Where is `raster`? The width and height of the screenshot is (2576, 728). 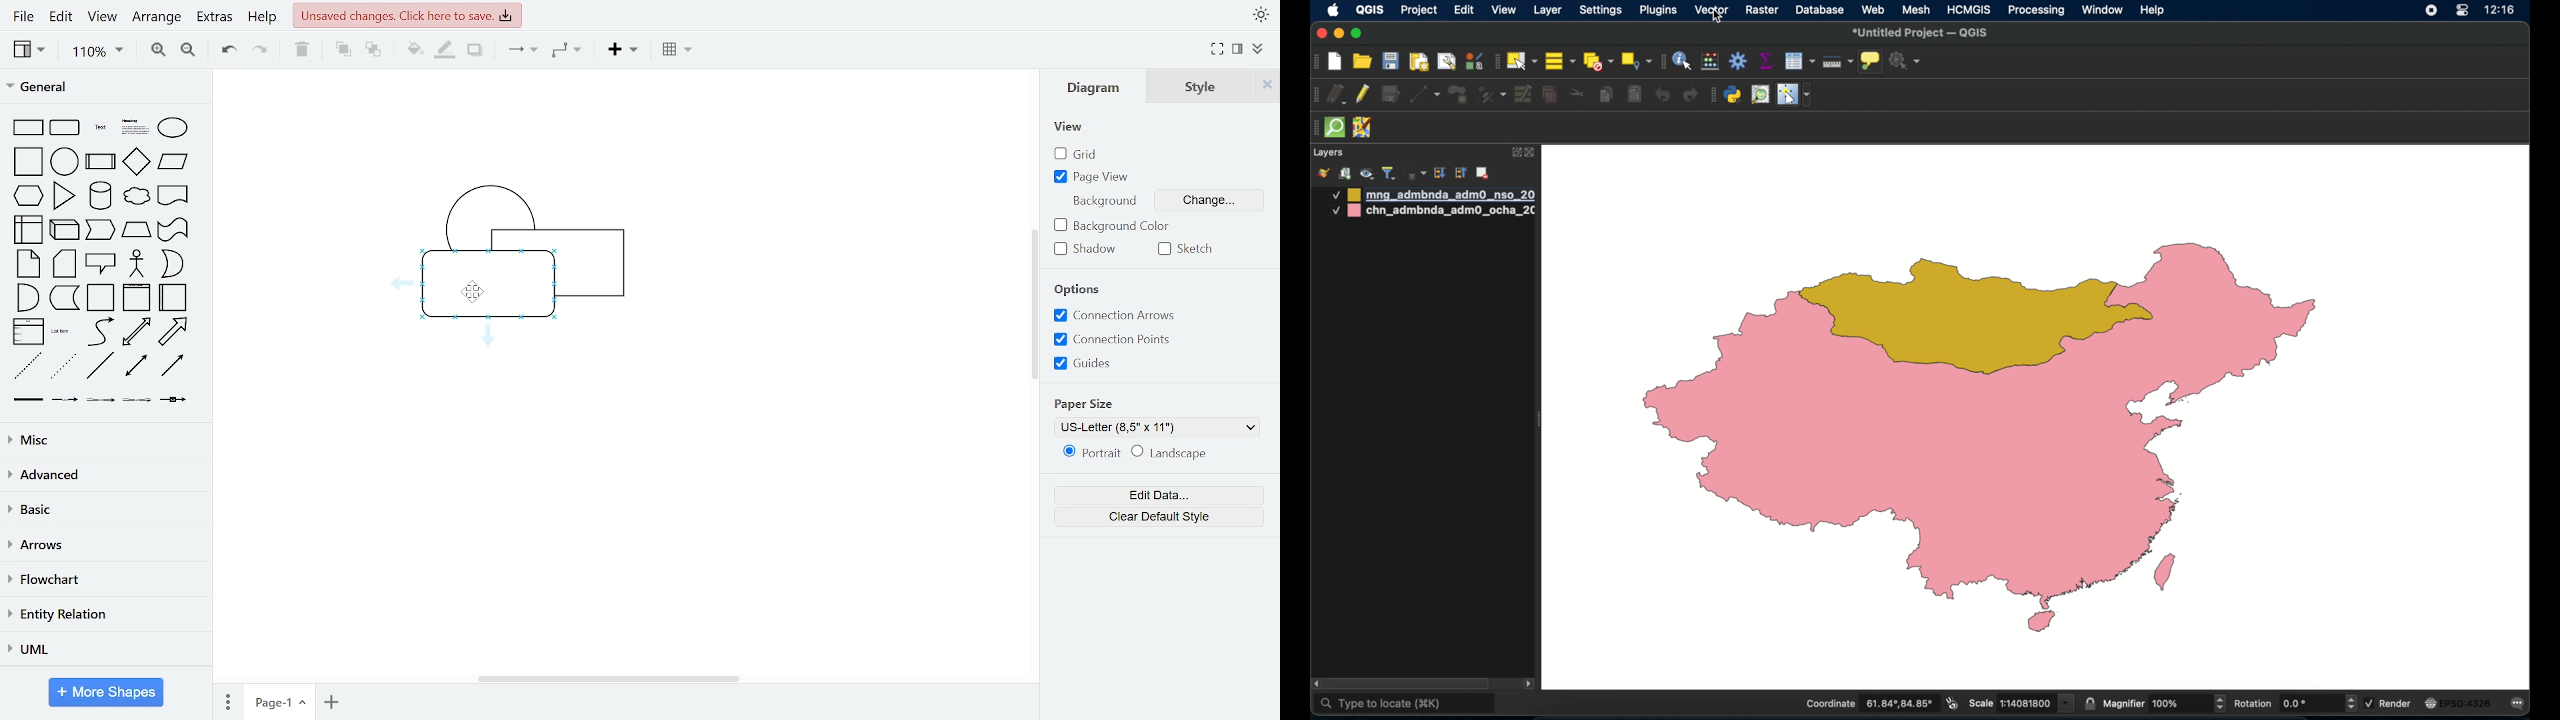 raster is located at coordinates (1762, 11).